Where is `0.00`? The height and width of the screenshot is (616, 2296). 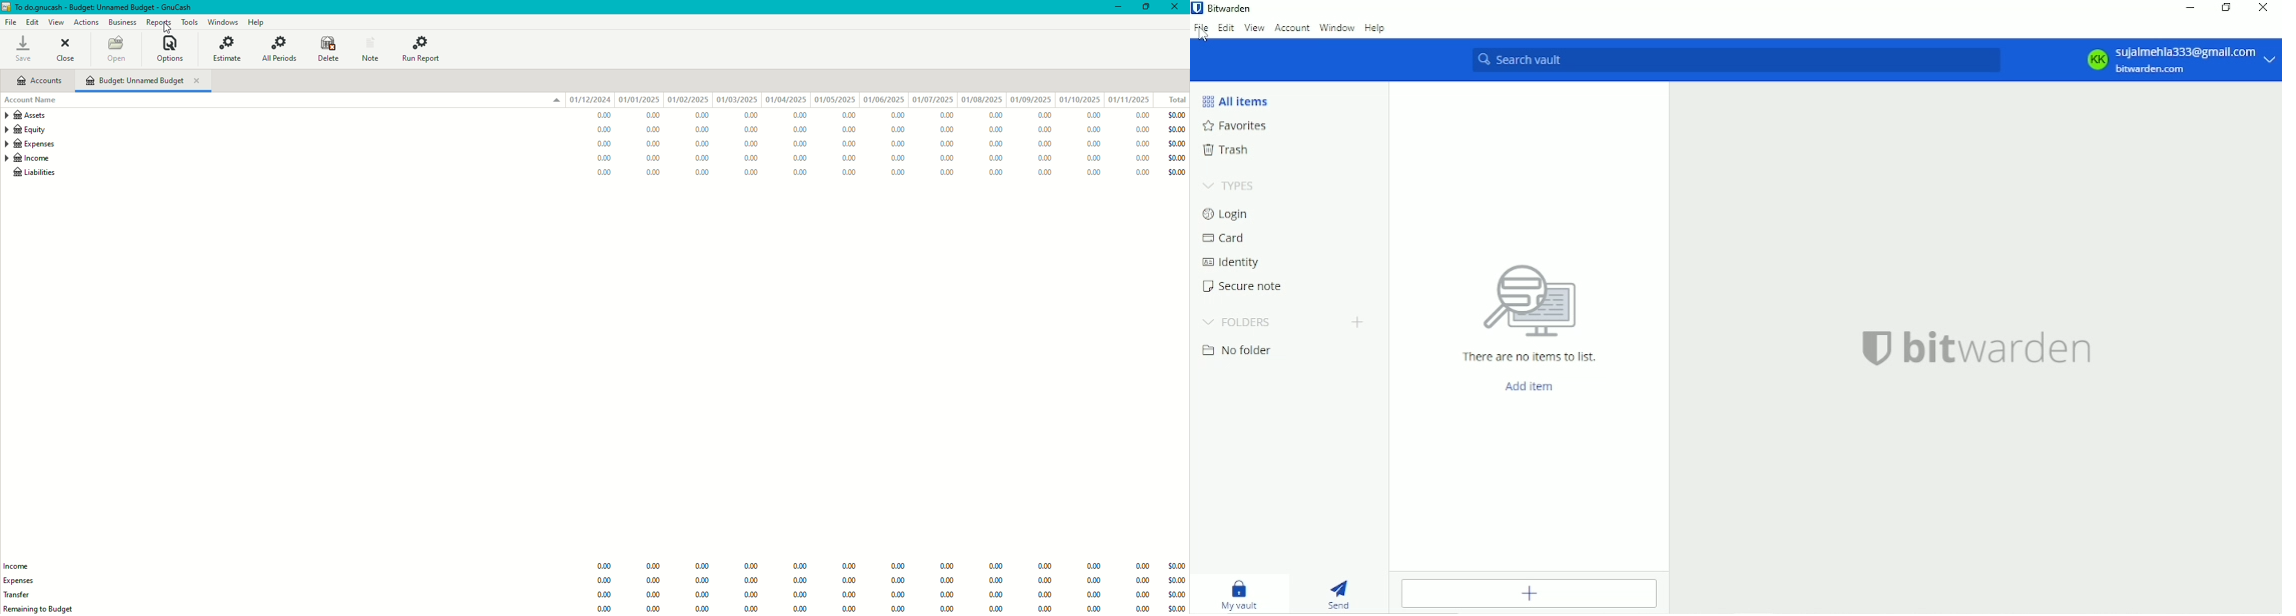 0.00 is located at coordinates (943, 130).